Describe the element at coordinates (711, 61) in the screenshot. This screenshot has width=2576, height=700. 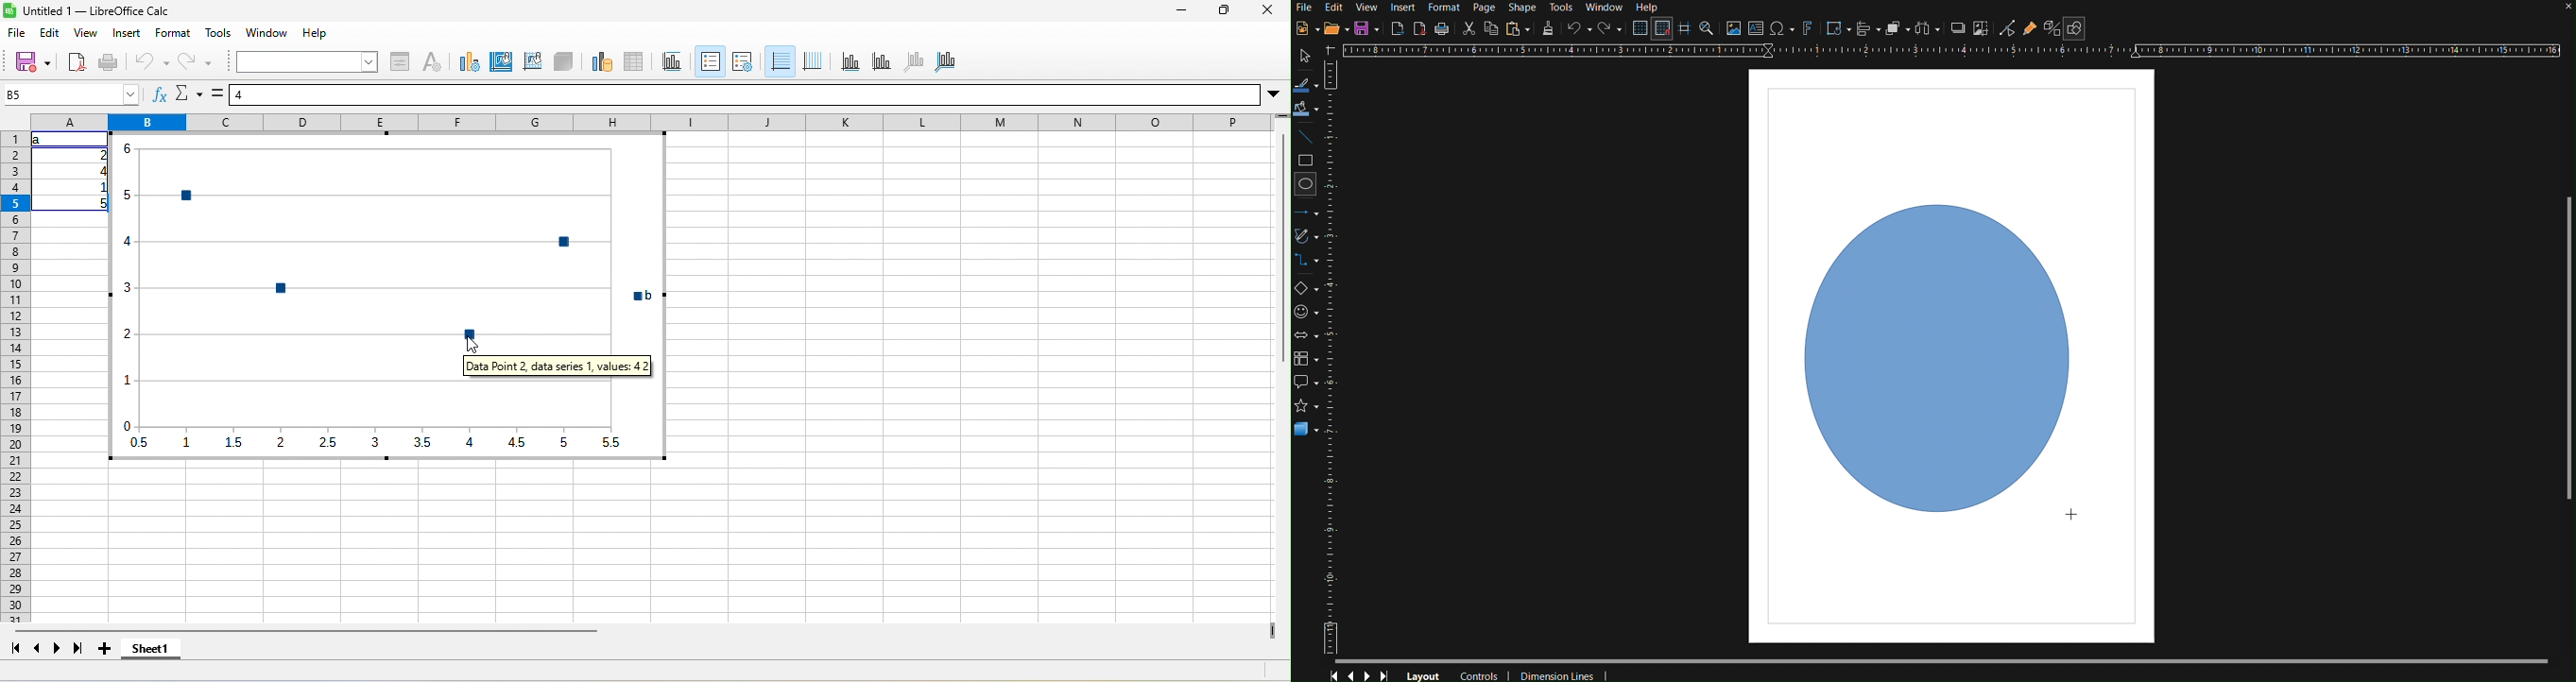
I see `legend on/off` at that location.